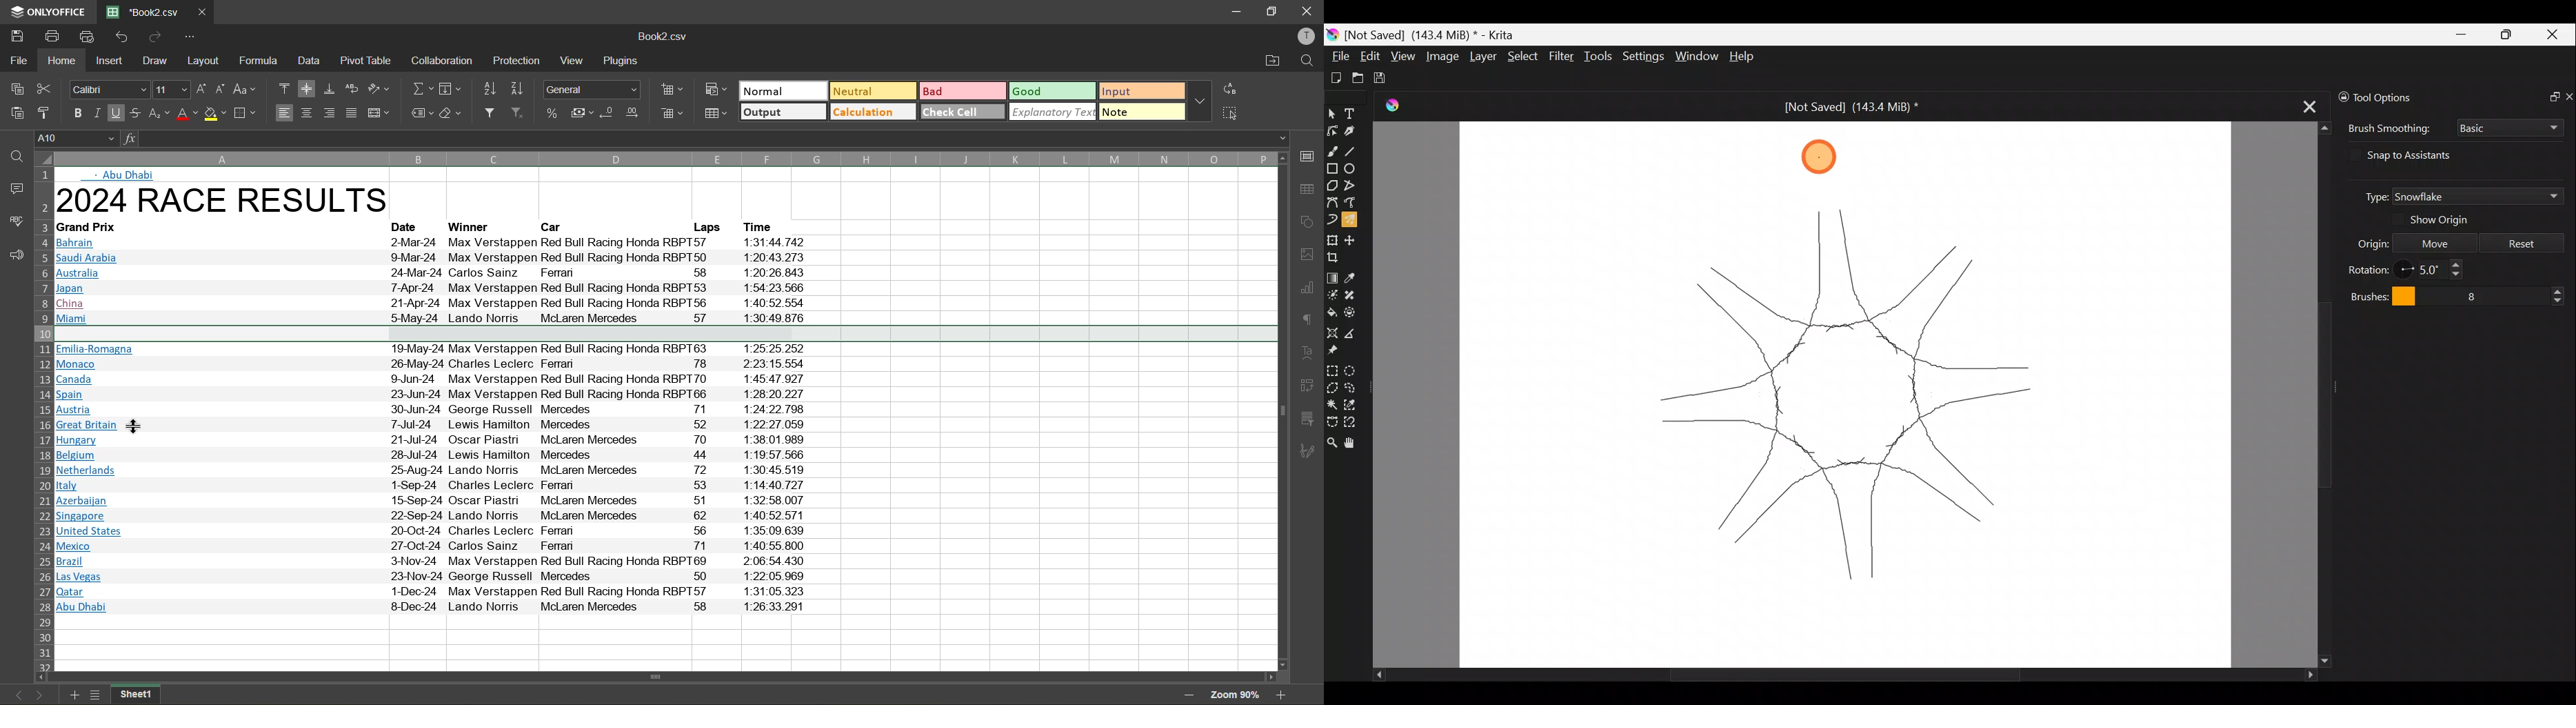  What do you see at coordinates (1234, 695) in the screenshot?
I see `zoom factor` at bounding box center [1234, 695].